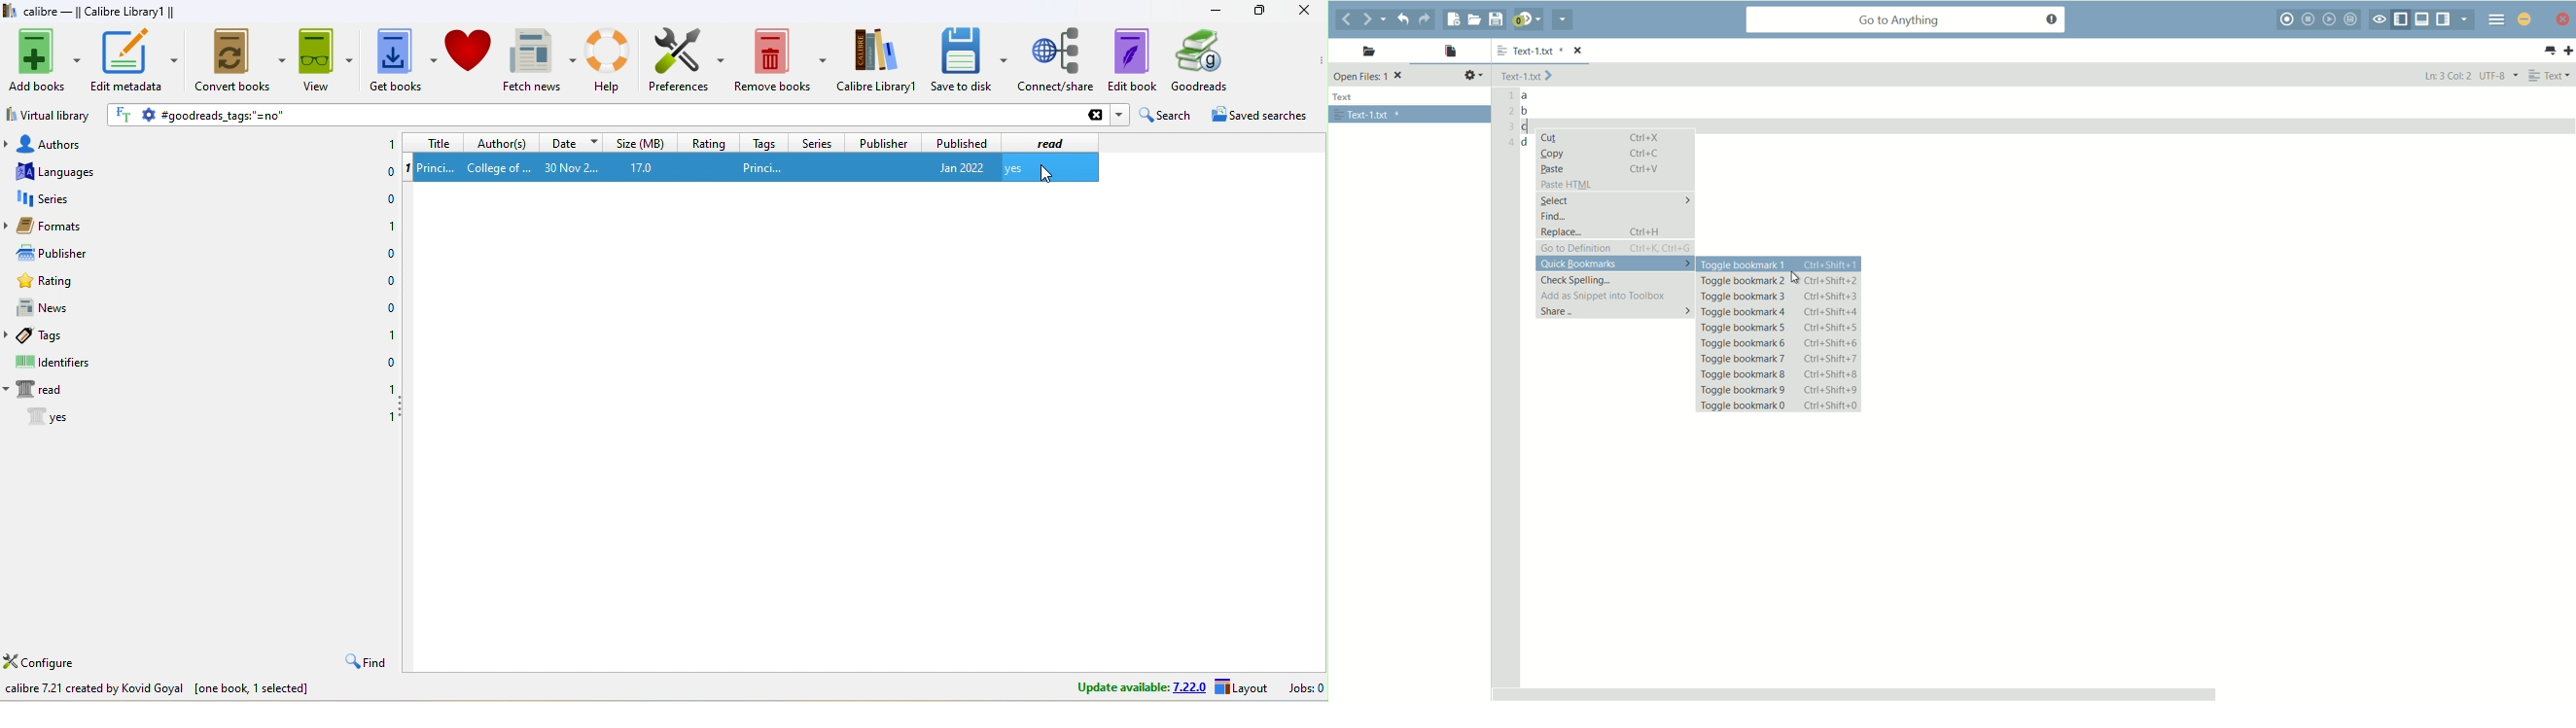  I want to click on connect/share, so click(1057, 60).